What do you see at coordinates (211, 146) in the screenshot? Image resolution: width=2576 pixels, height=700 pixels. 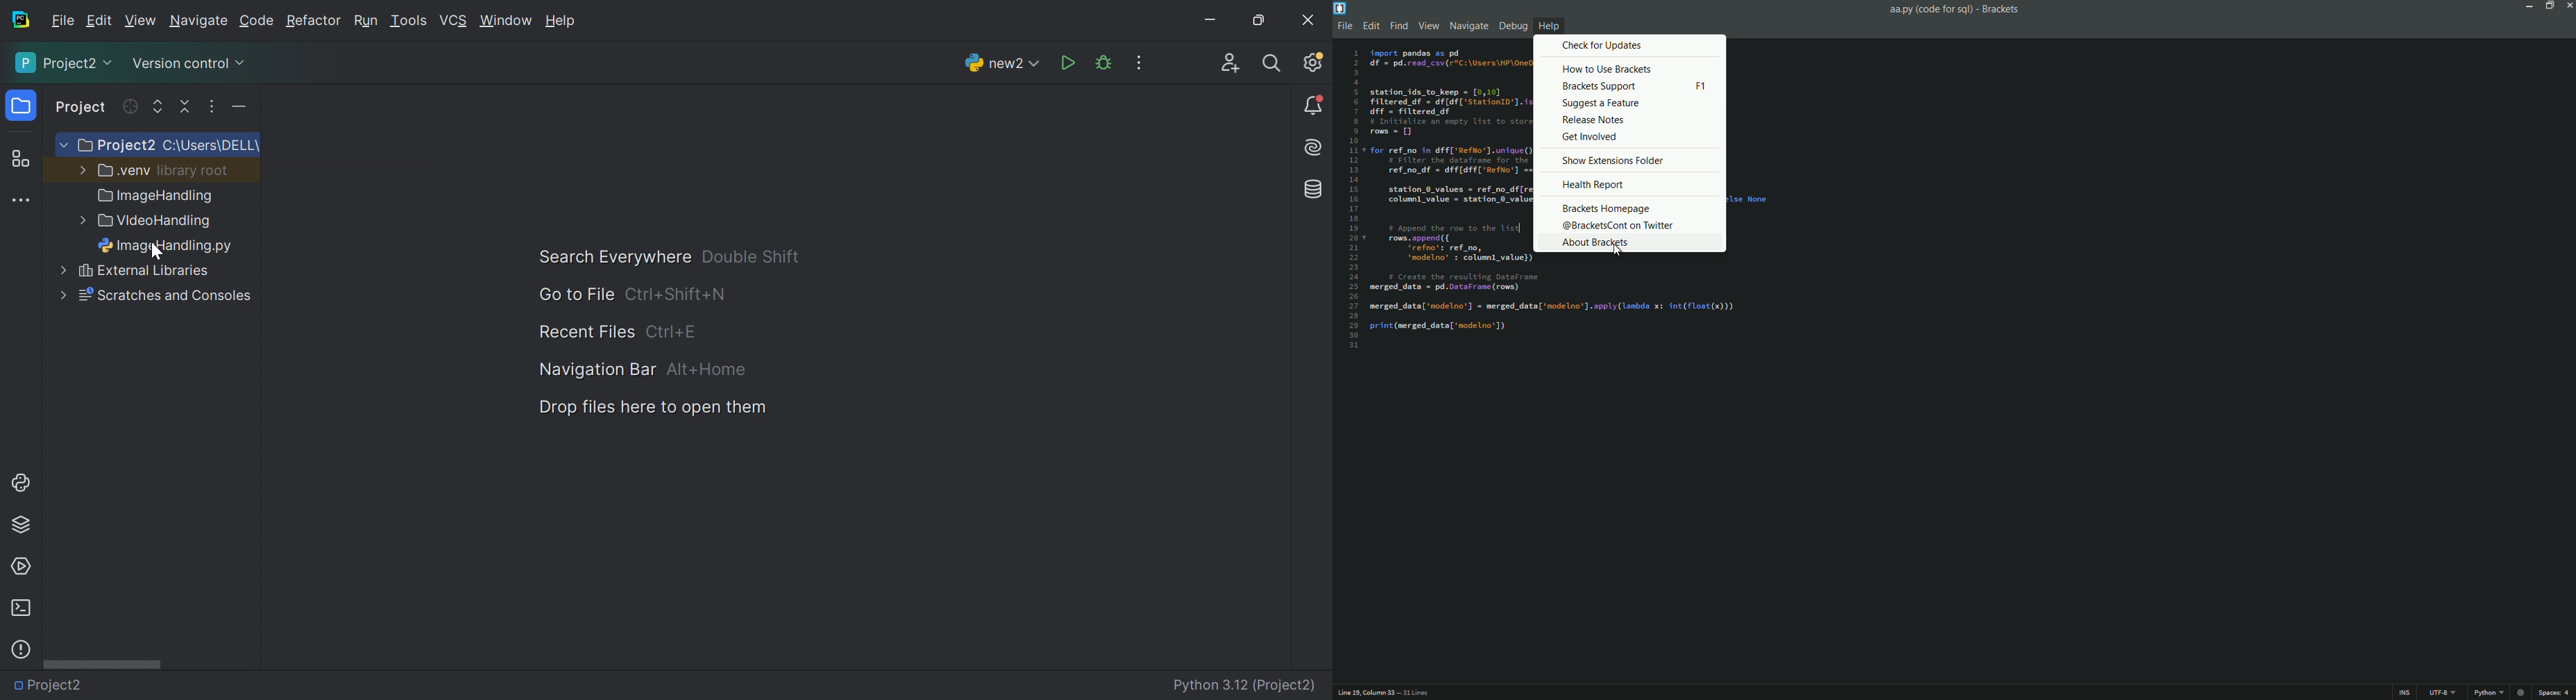 I see `C:\Users\DELL\` at bounding box center [211, 146].